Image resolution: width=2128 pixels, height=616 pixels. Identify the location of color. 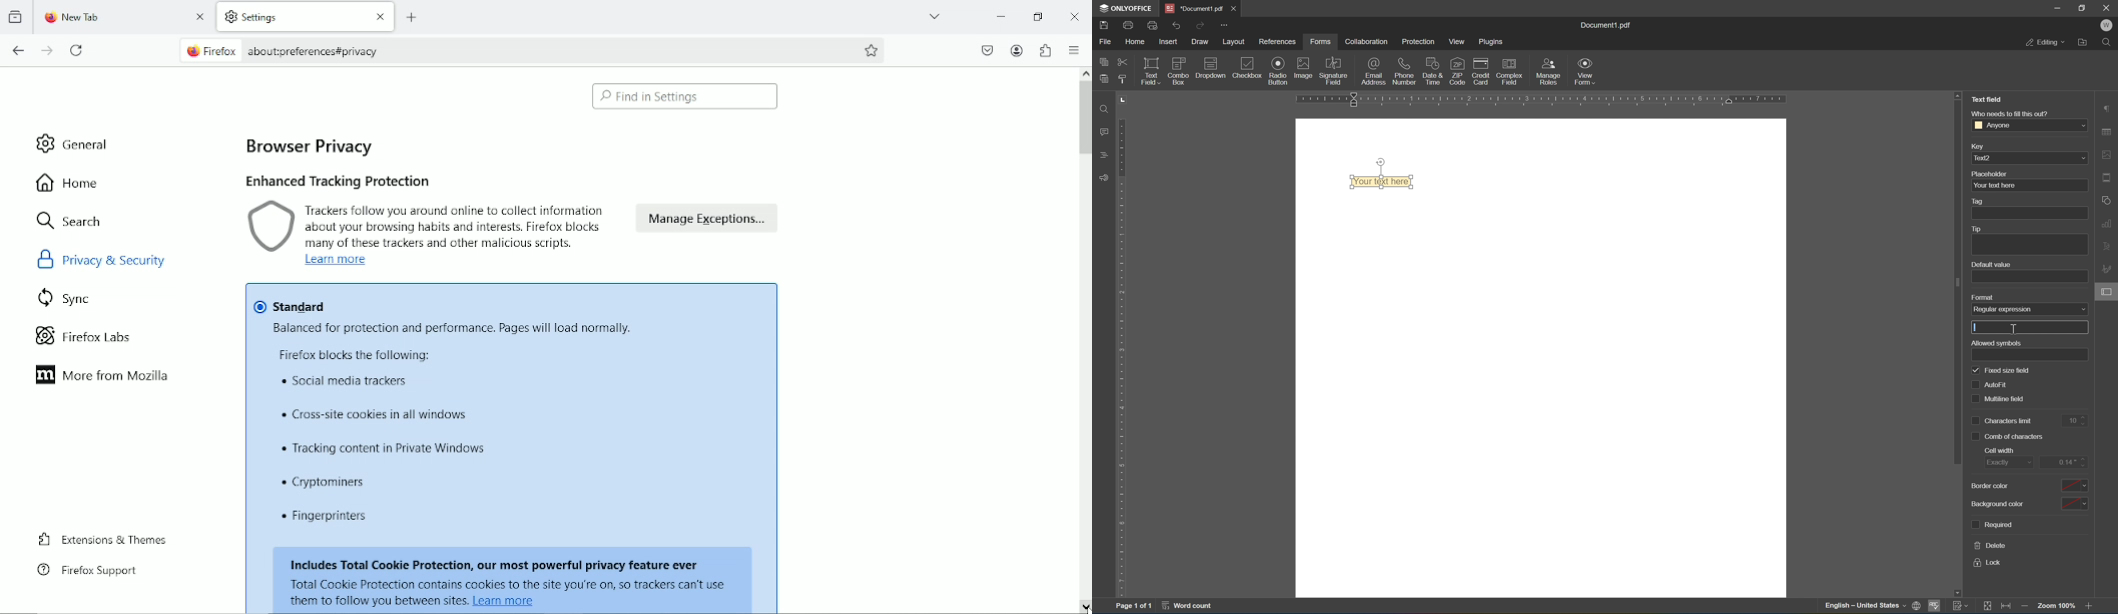
(2074, 505).